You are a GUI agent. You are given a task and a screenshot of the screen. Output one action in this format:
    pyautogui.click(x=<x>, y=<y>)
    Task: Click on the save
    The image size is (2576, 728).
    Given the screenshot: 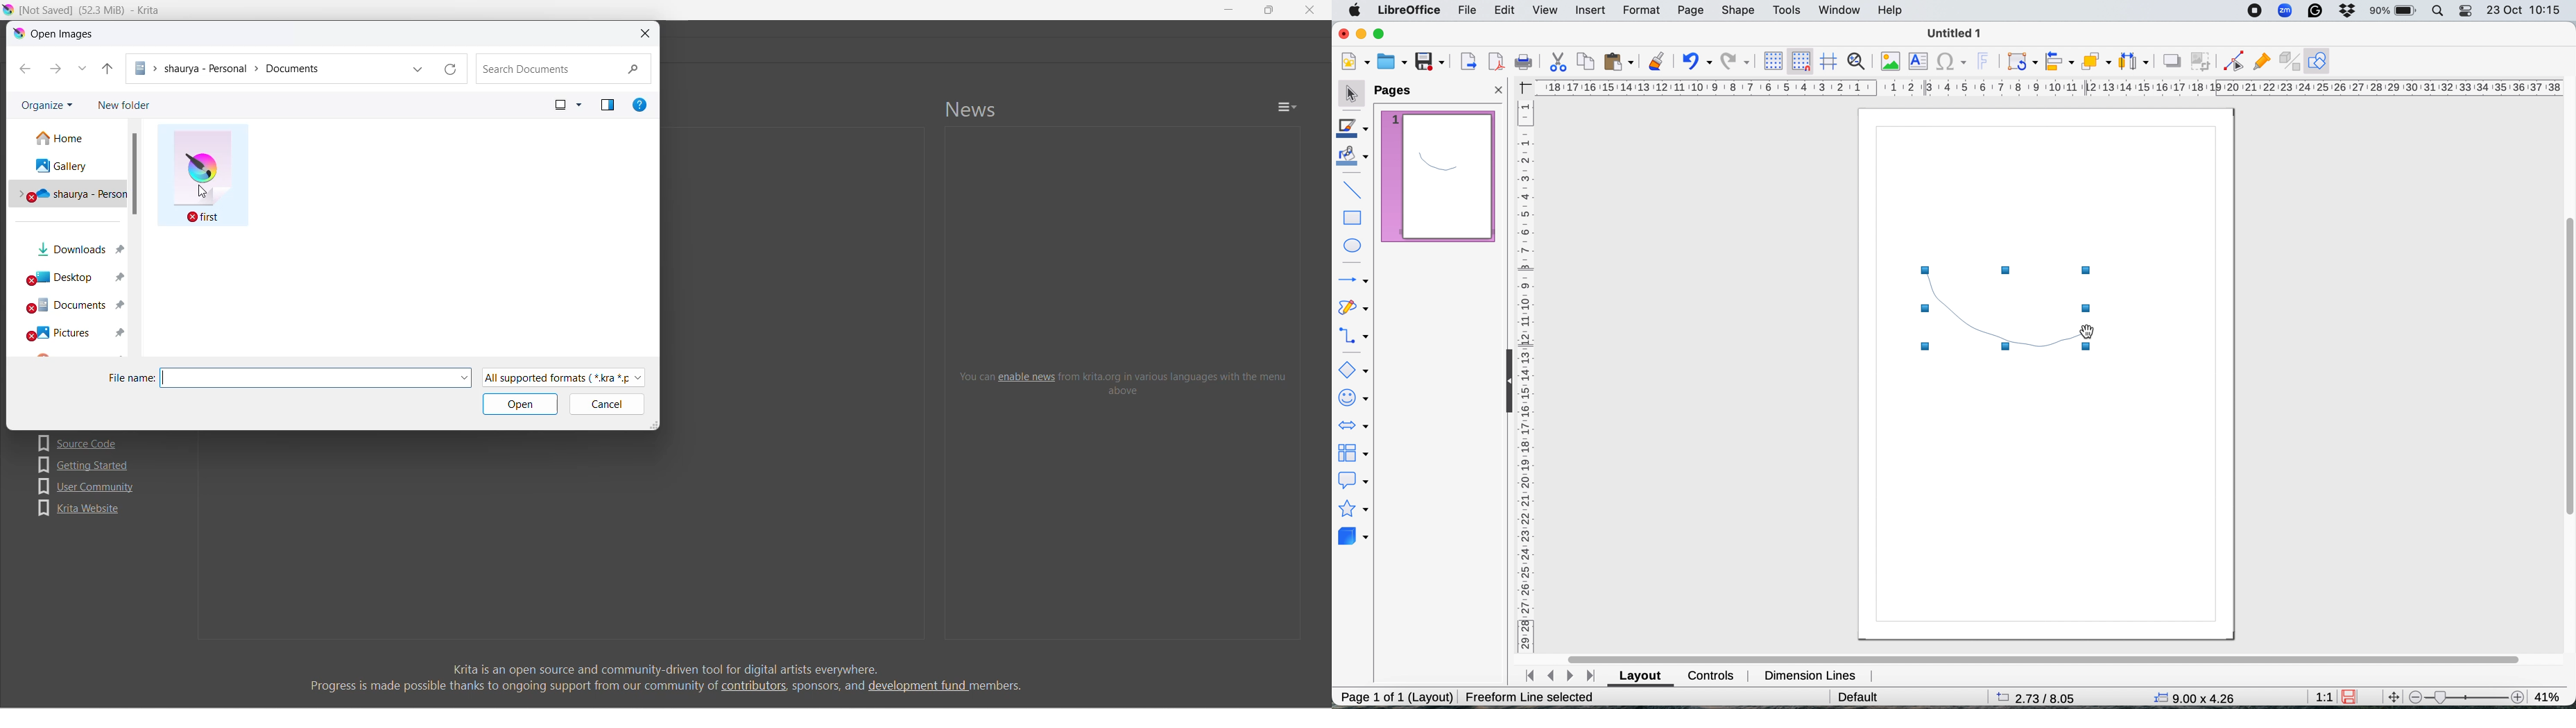 What is the action you would take?
    pyautogui.click(x=1432, y=61)
    